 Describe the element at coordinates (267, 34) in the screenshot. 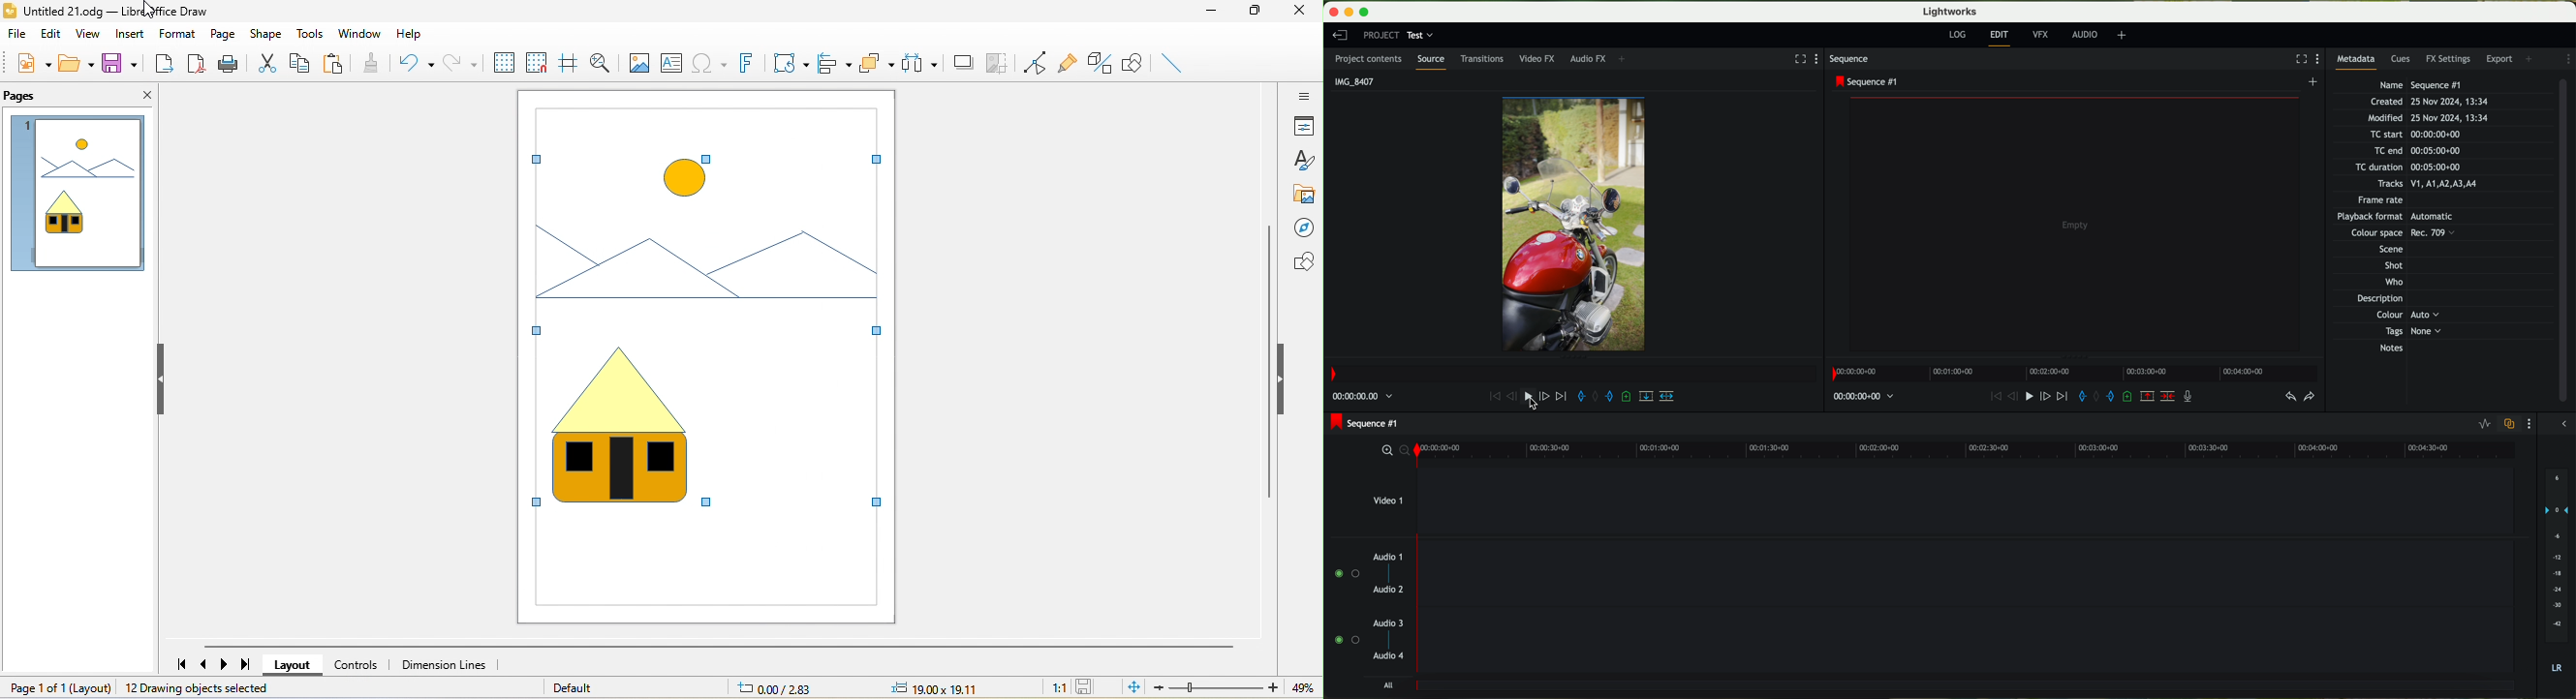

I see `shape` at that location.